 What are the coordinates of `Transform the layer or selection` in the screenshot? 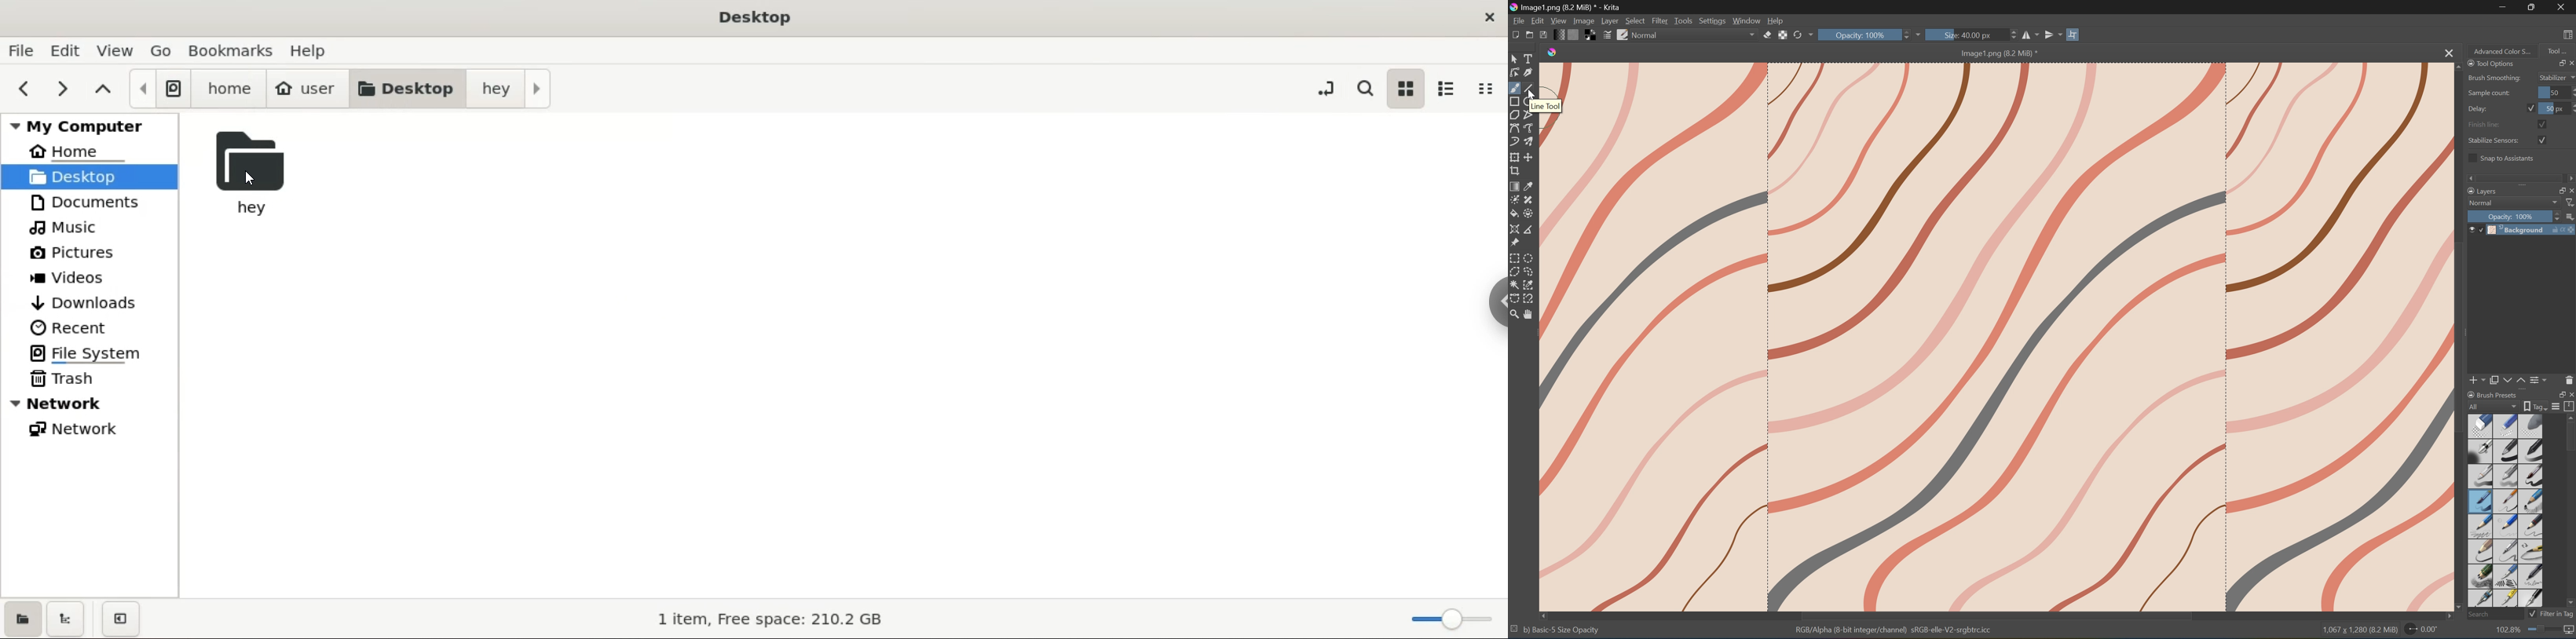 It's located at (1515, 156).